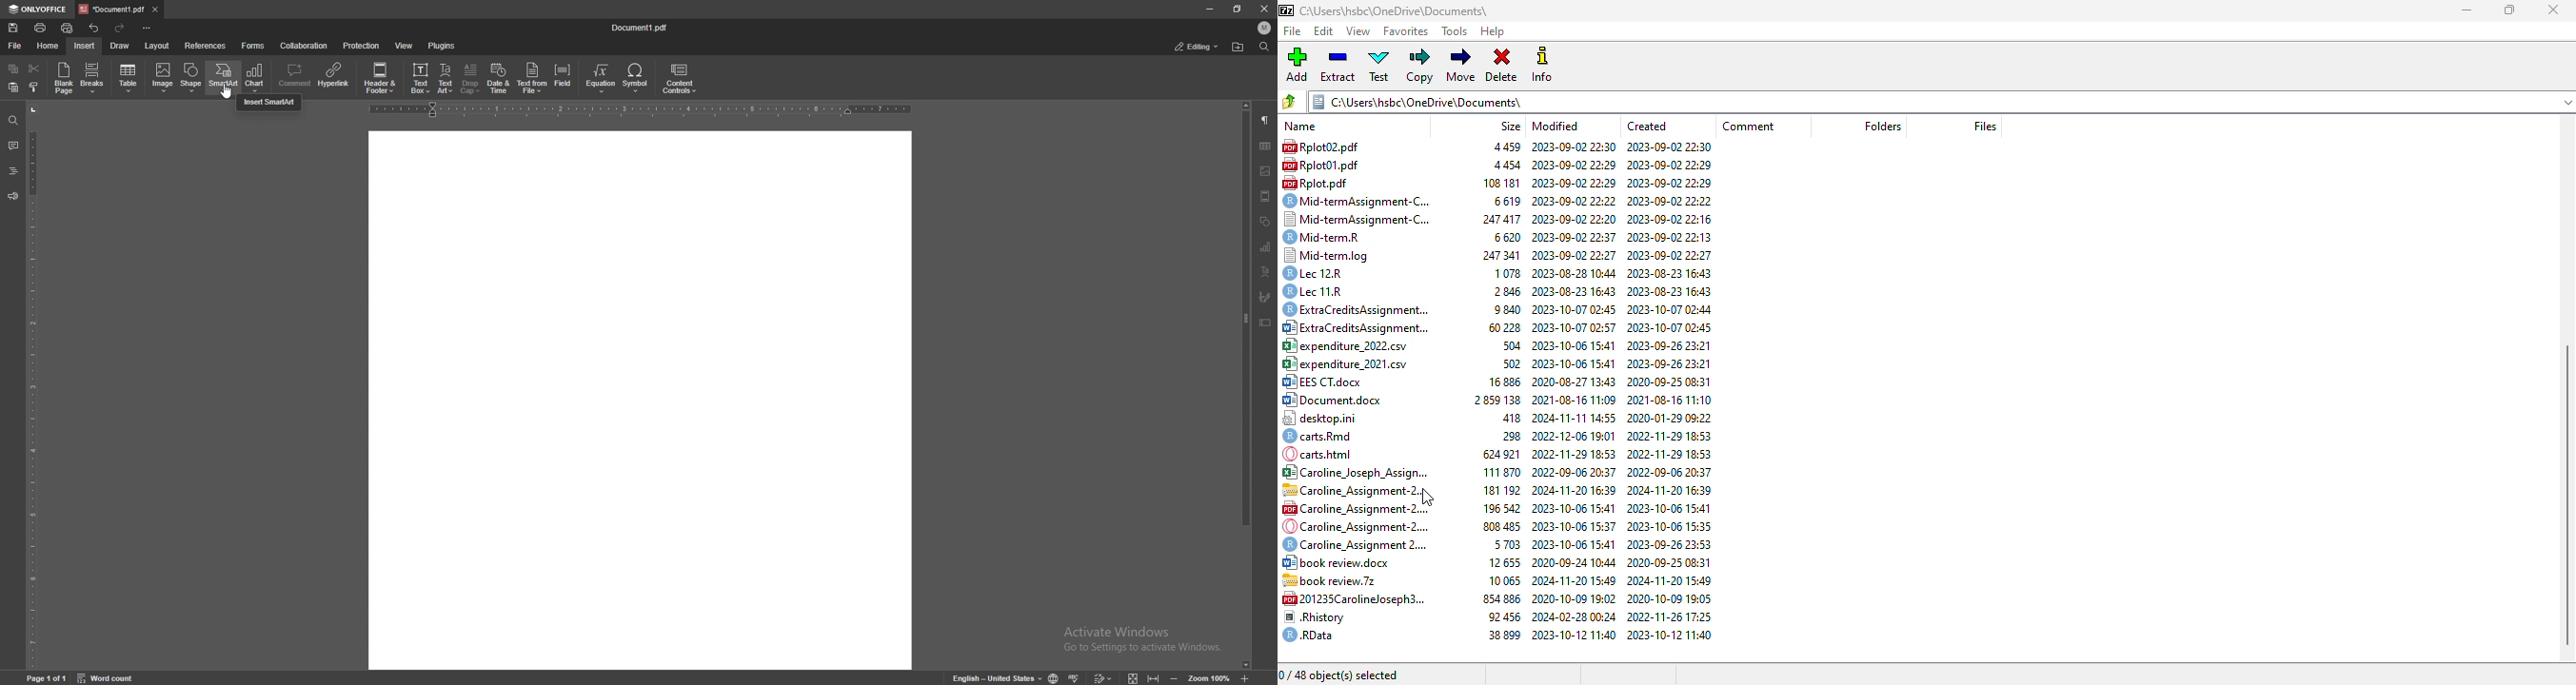  I want to click on 1078, so click(1508, 272).